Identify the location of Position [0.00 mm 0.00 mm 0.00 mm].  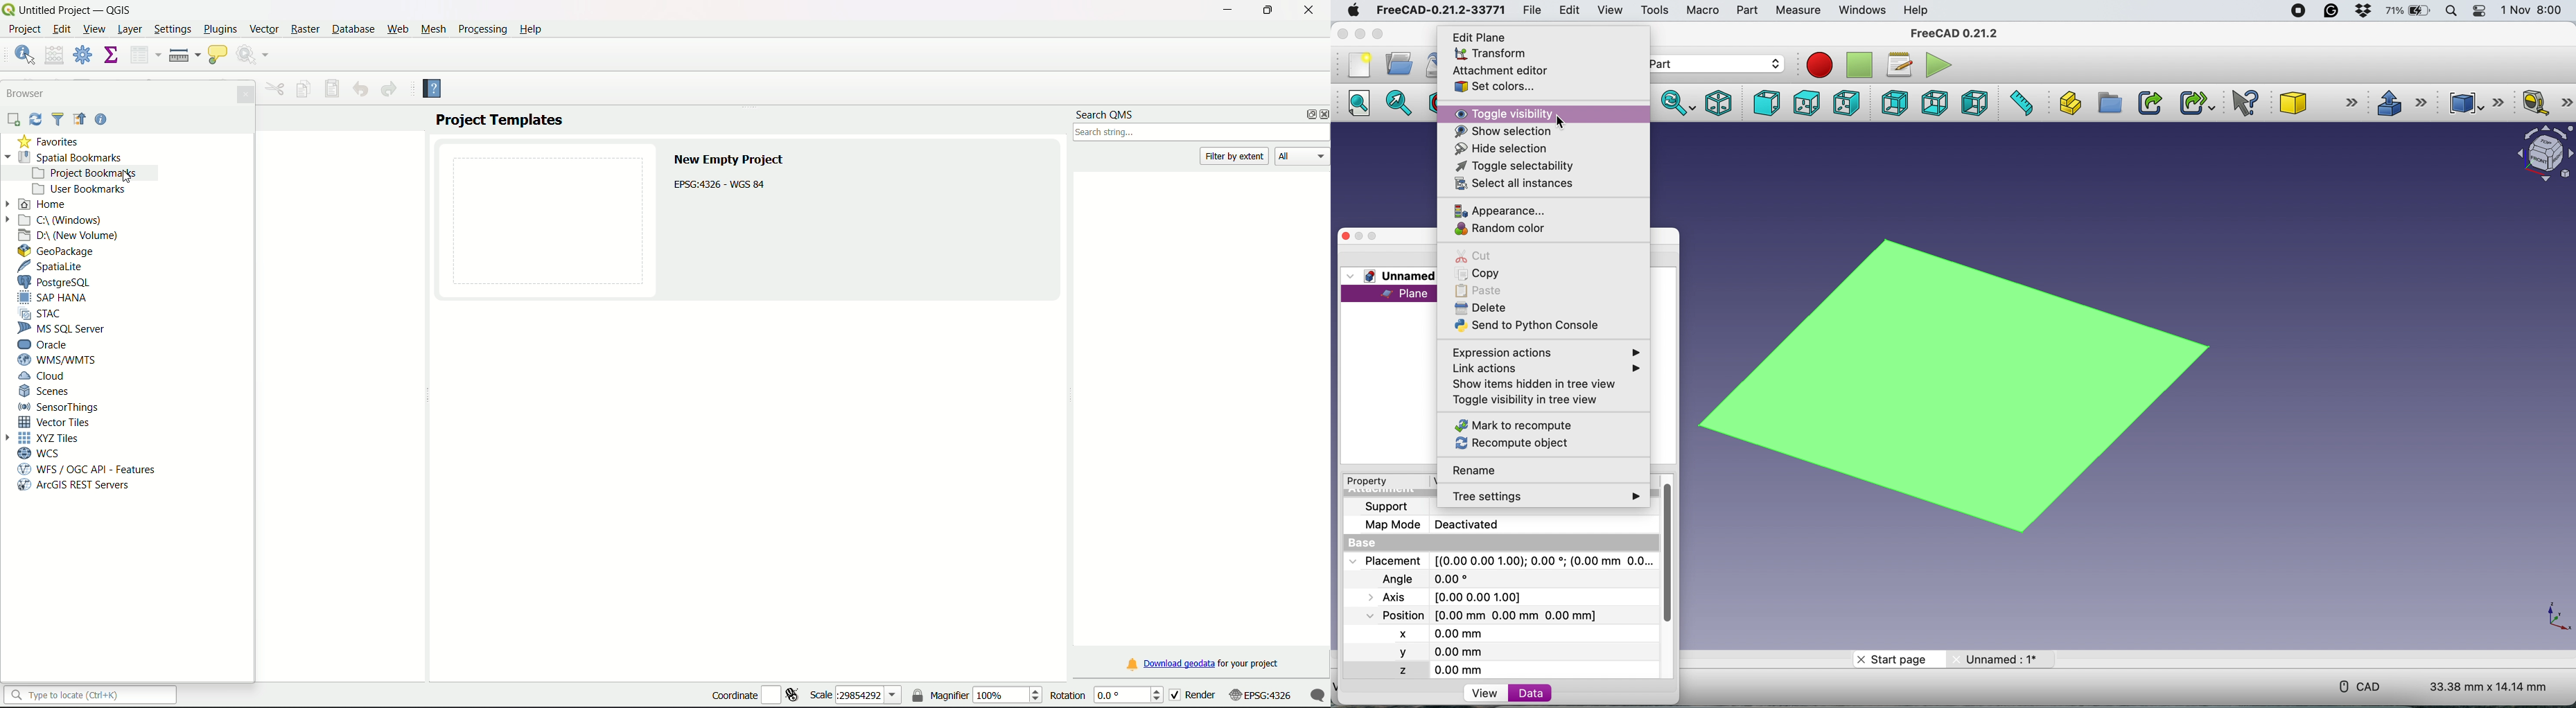
(1486, 616).